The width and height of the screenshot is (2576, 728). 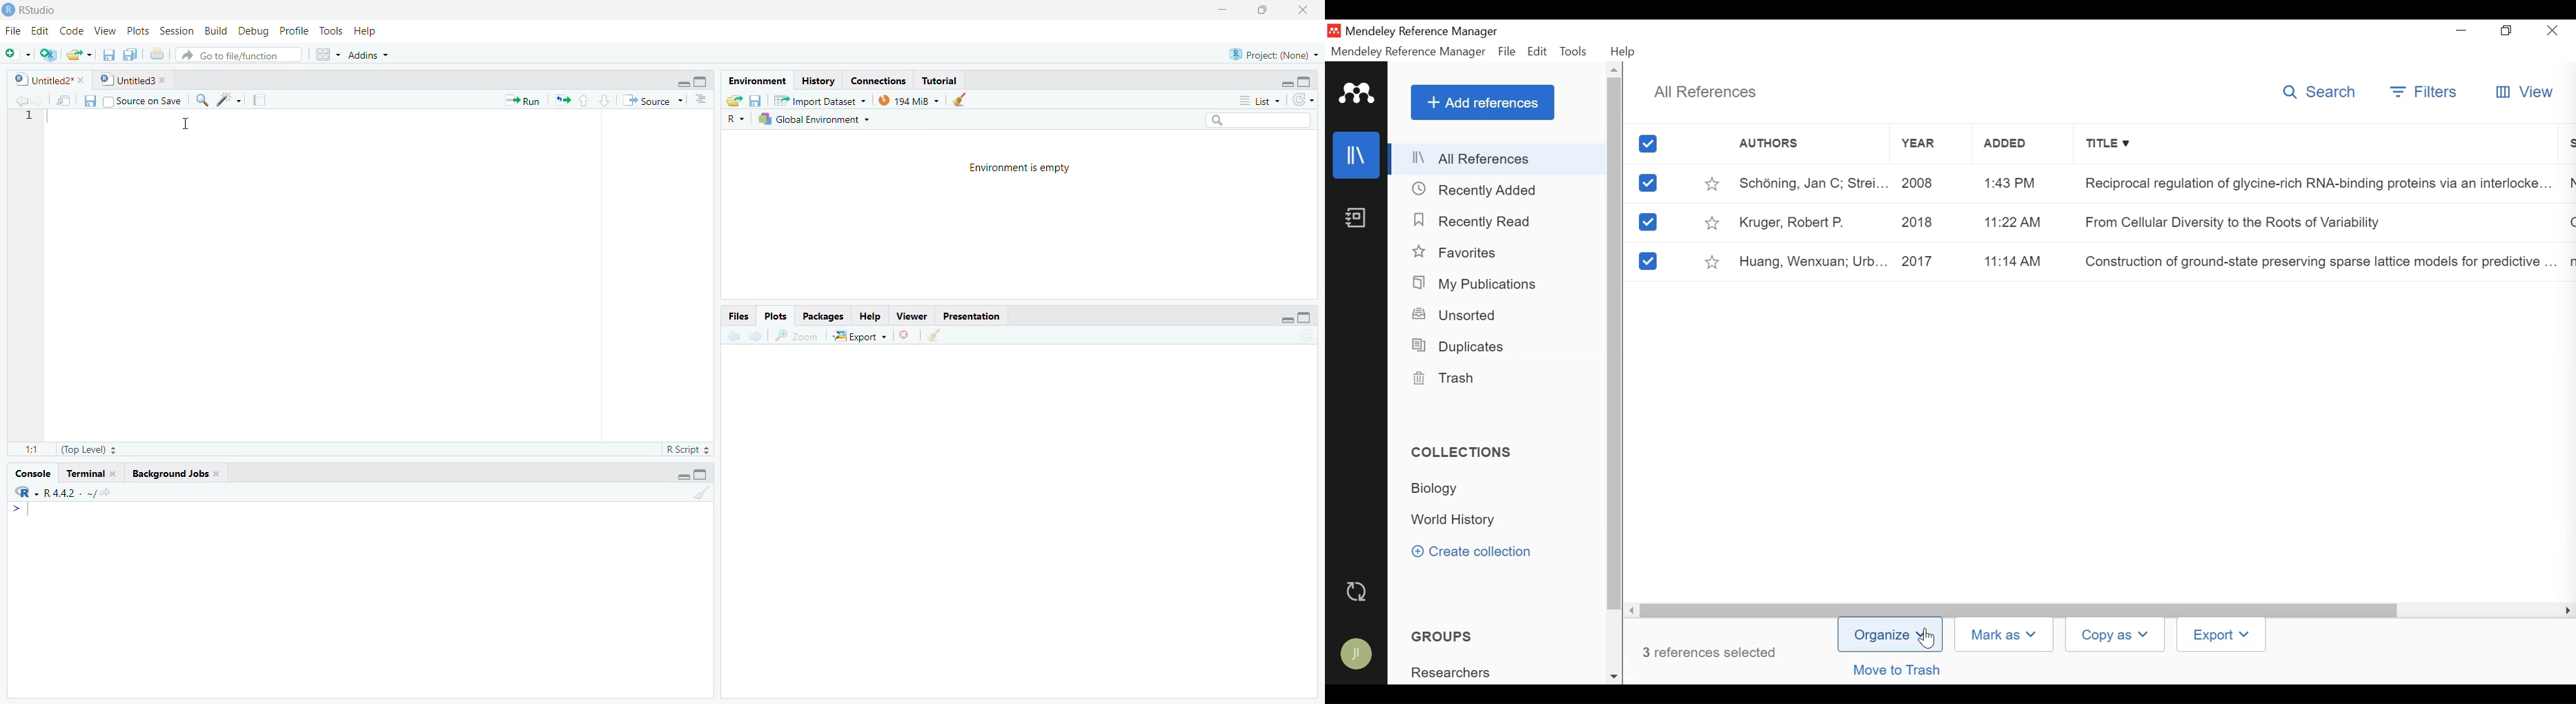 What do you see at coordinates (703, 473) in the screenshot?
I see `Maximize` at bounding box center [703, 473].